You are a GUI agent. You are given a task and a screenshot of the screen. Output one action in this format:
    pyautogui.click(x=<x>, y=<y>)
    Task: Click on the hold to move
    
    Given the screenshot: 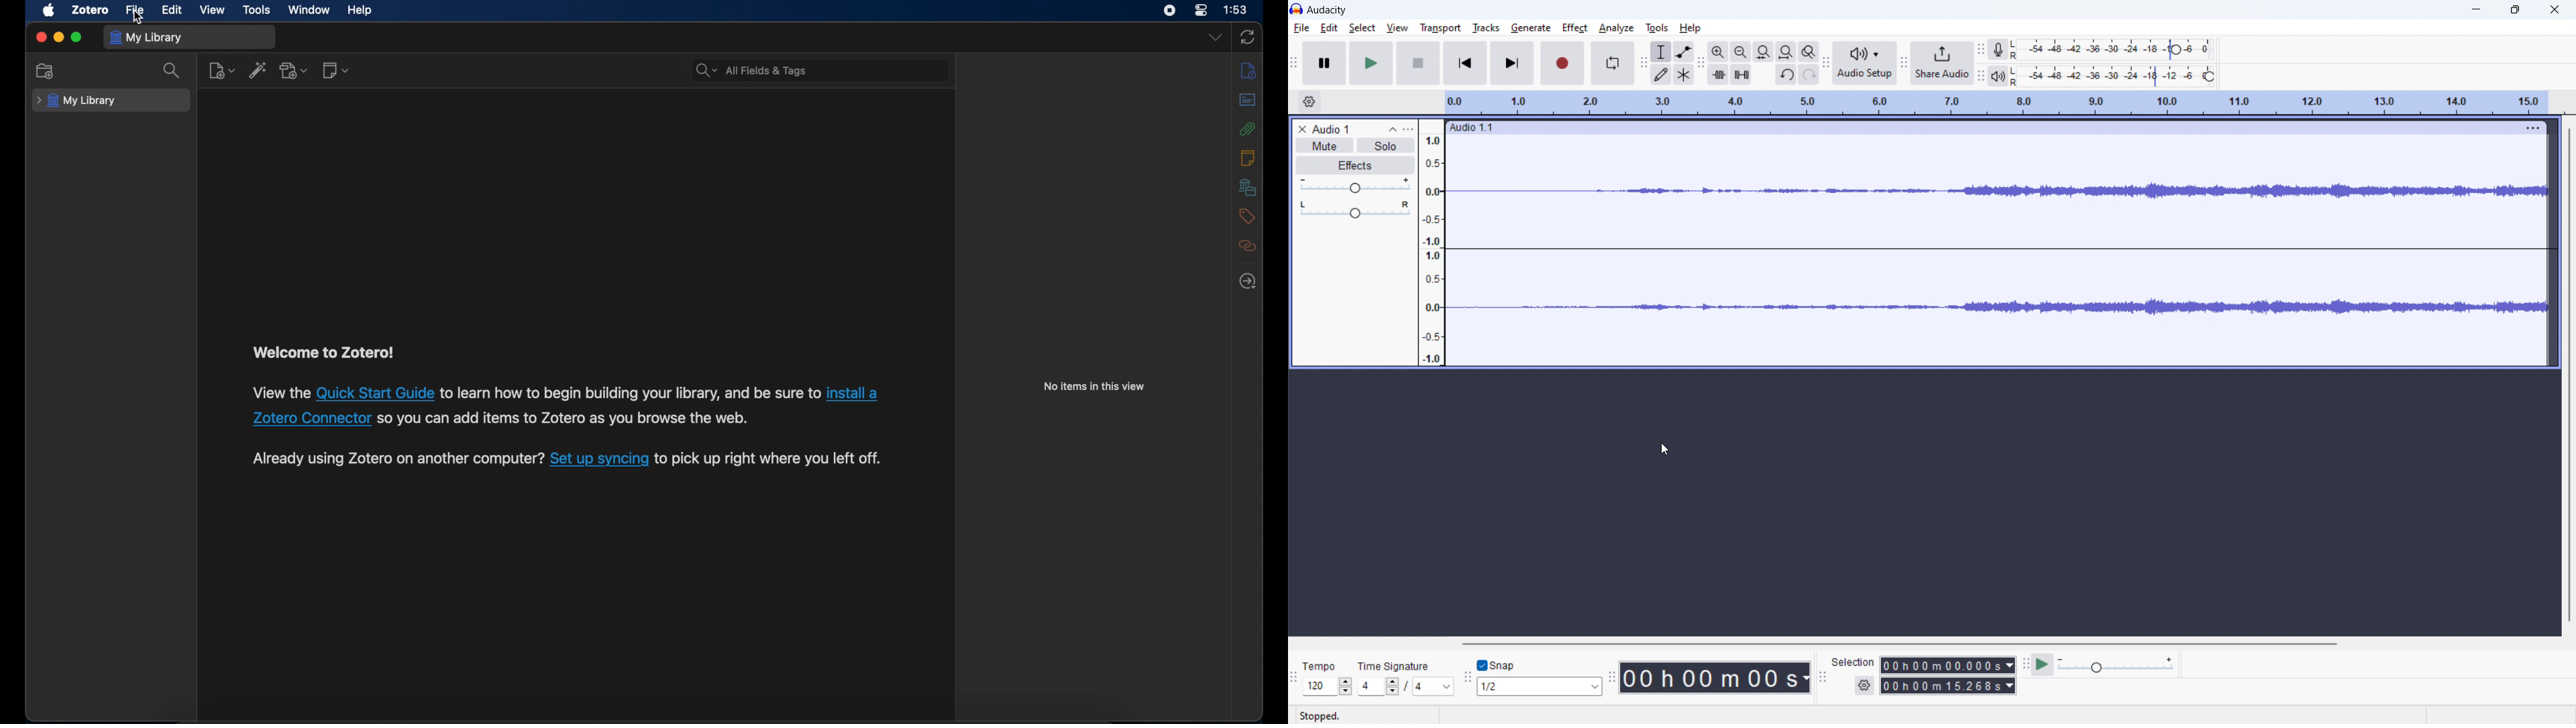 What is the action you would take?
    pyautogui.click(x=1980, y=127)
    